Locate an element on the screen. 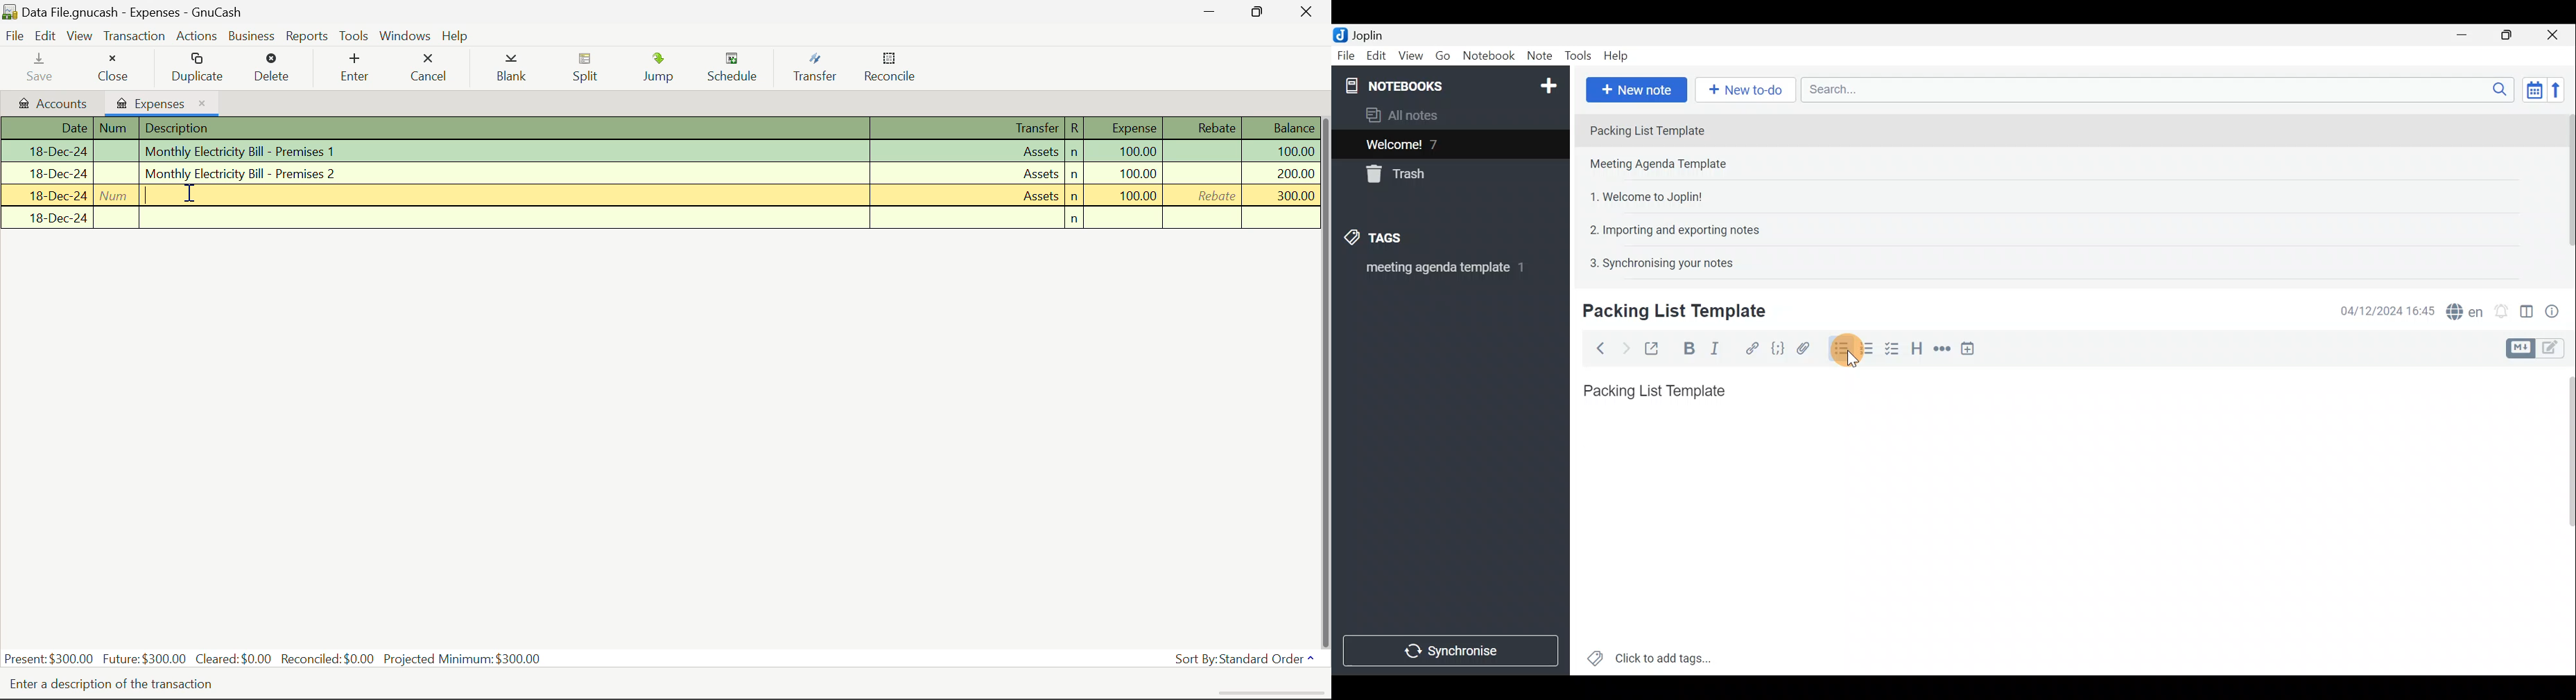  Scroll bar is located at coordinates (2565, 519).